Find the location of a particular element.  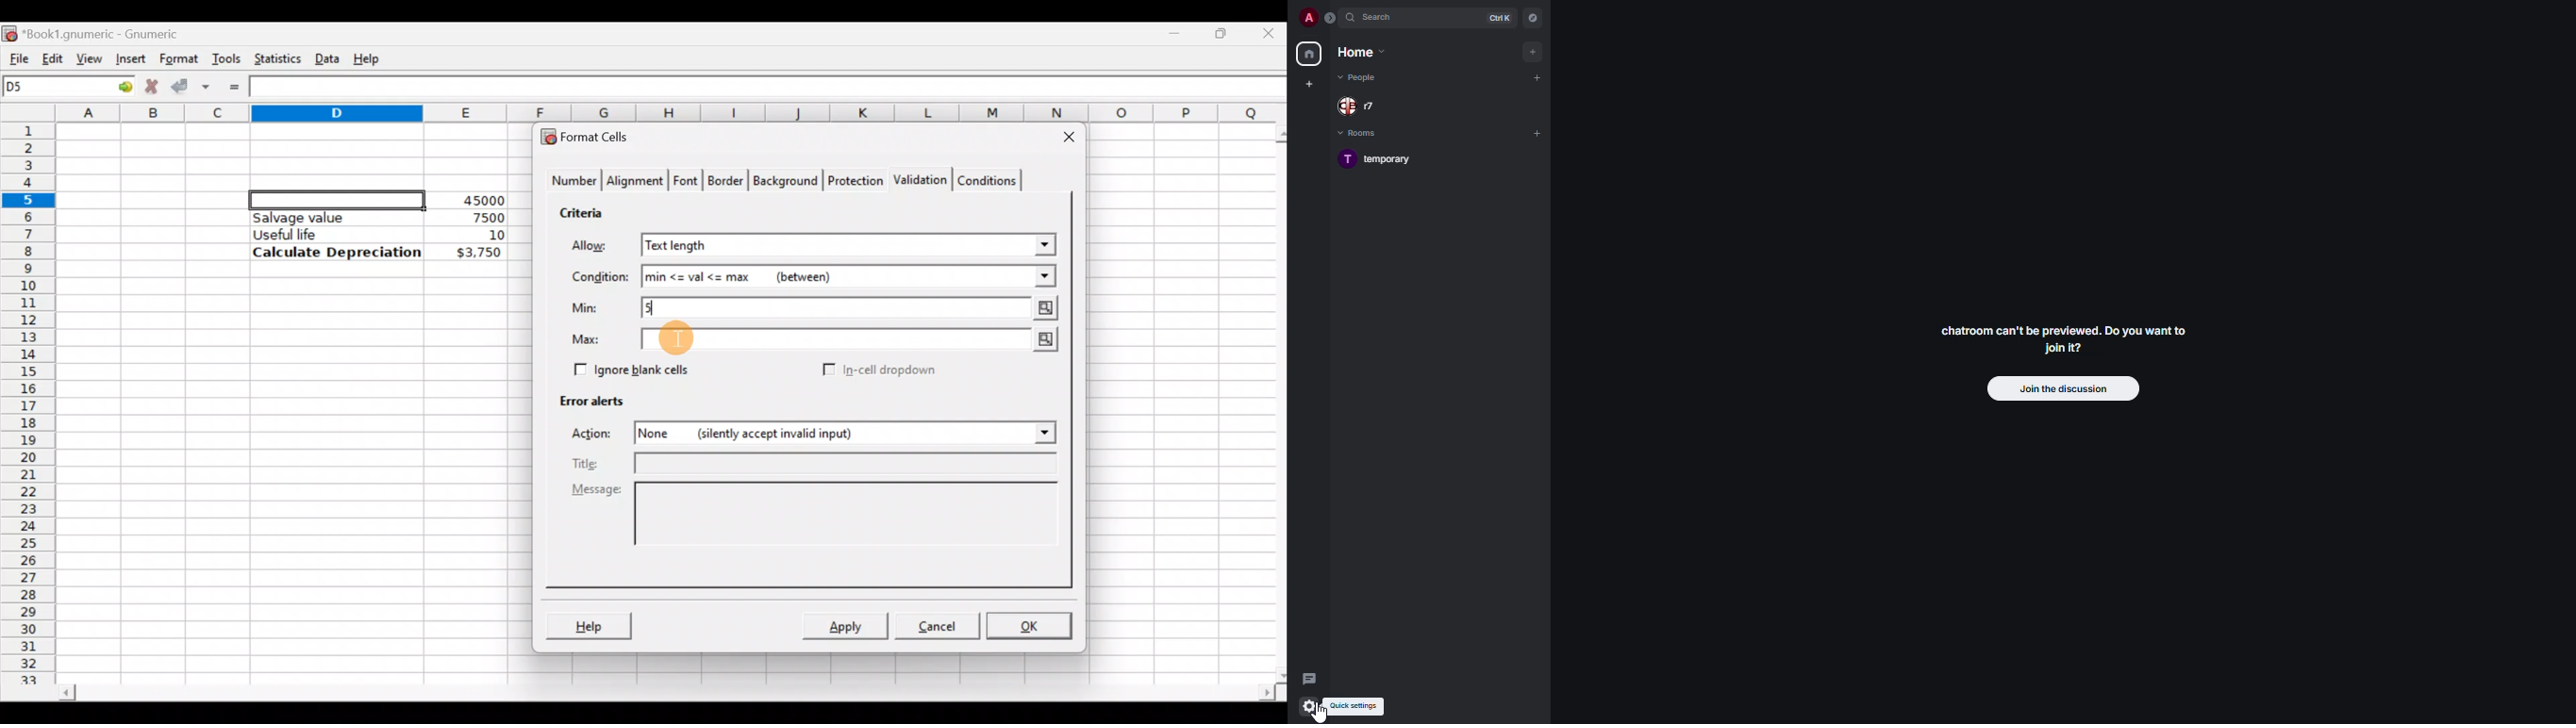

home is located at coordinates (1310, 53).